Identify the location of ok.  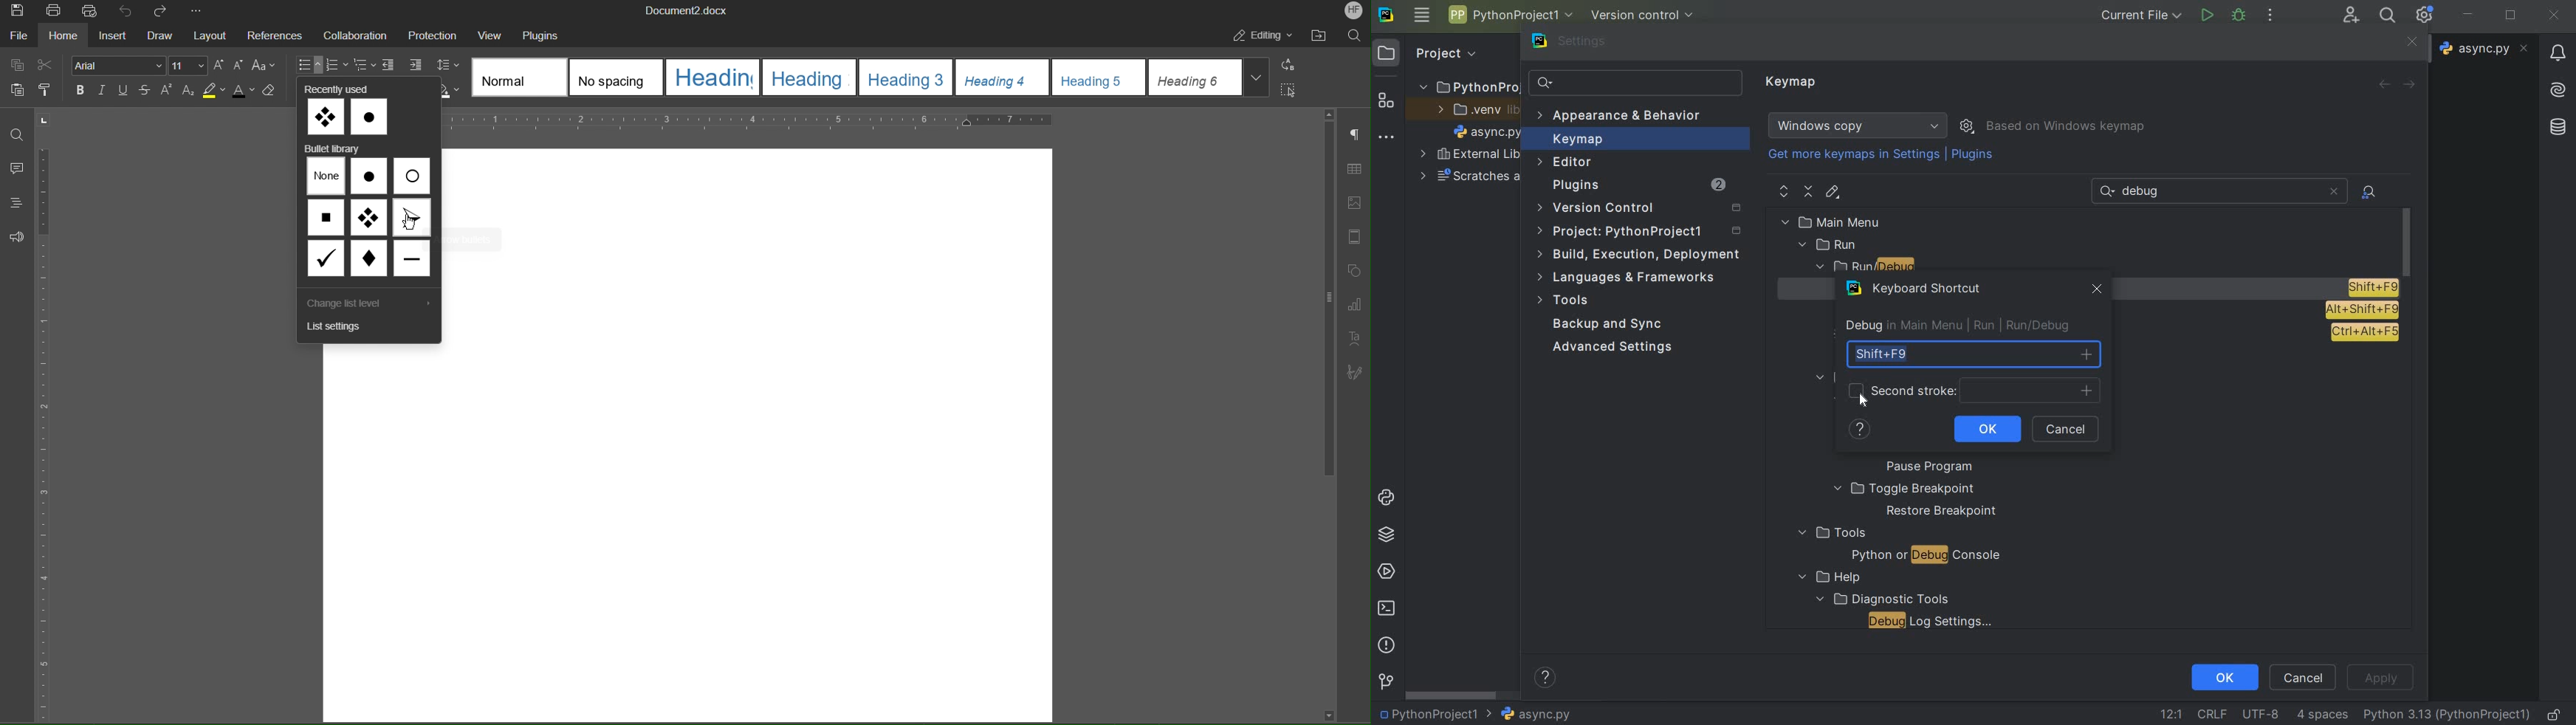
(2224, 676).